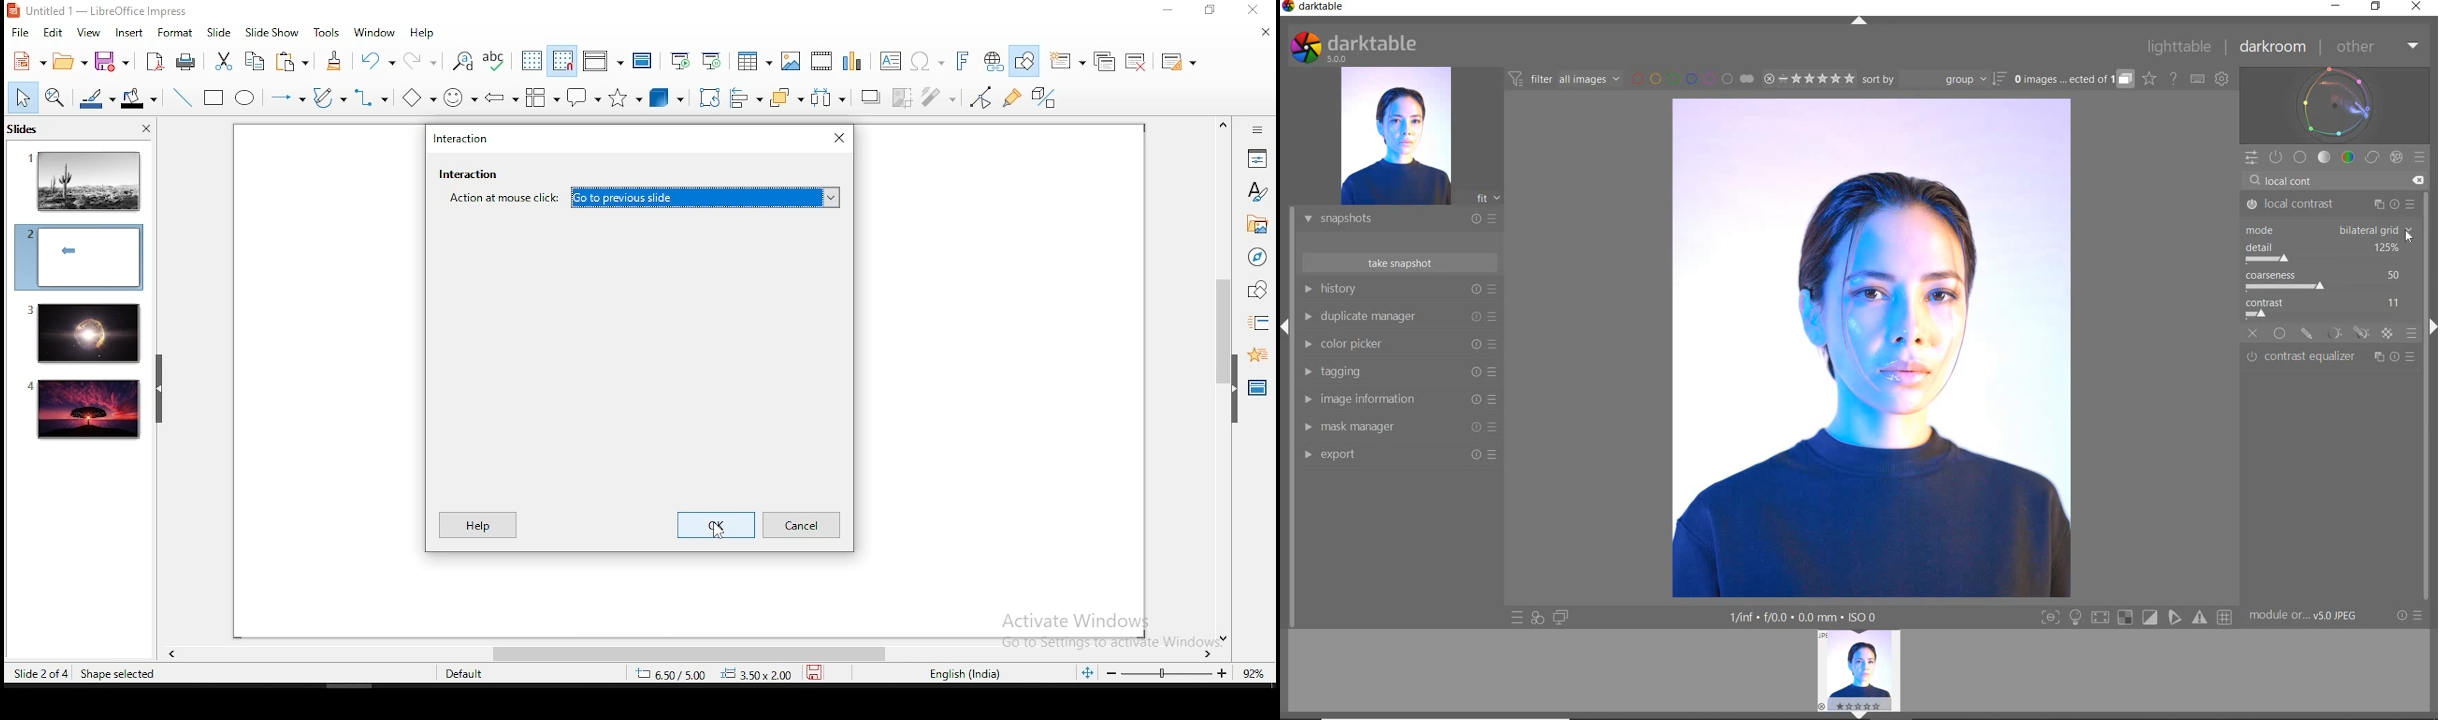 Image resolution: width=2464 pixels, height=728 pixels. Describe the element at coordinates (2301, 157) in the screenshot. I see `BASE` at that location.